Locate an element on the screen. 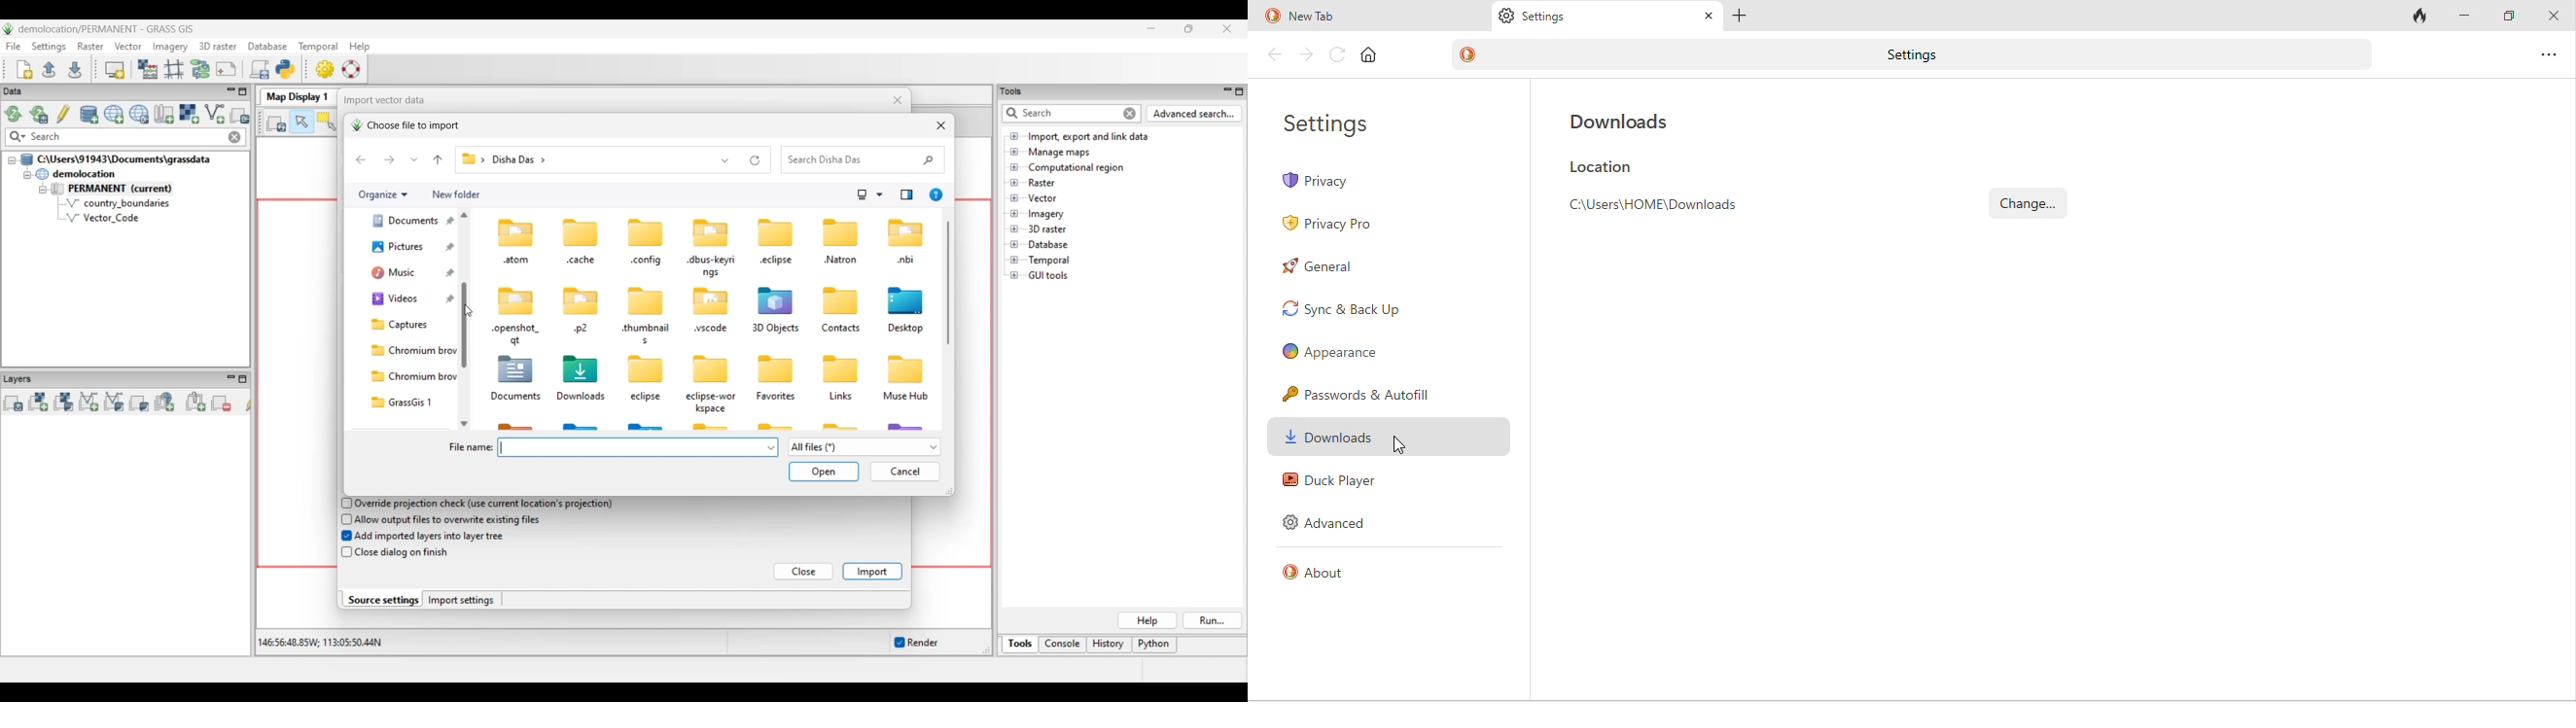 This screenshot has width=2576, height=728. add tab is located at coordinates (1739, 17).